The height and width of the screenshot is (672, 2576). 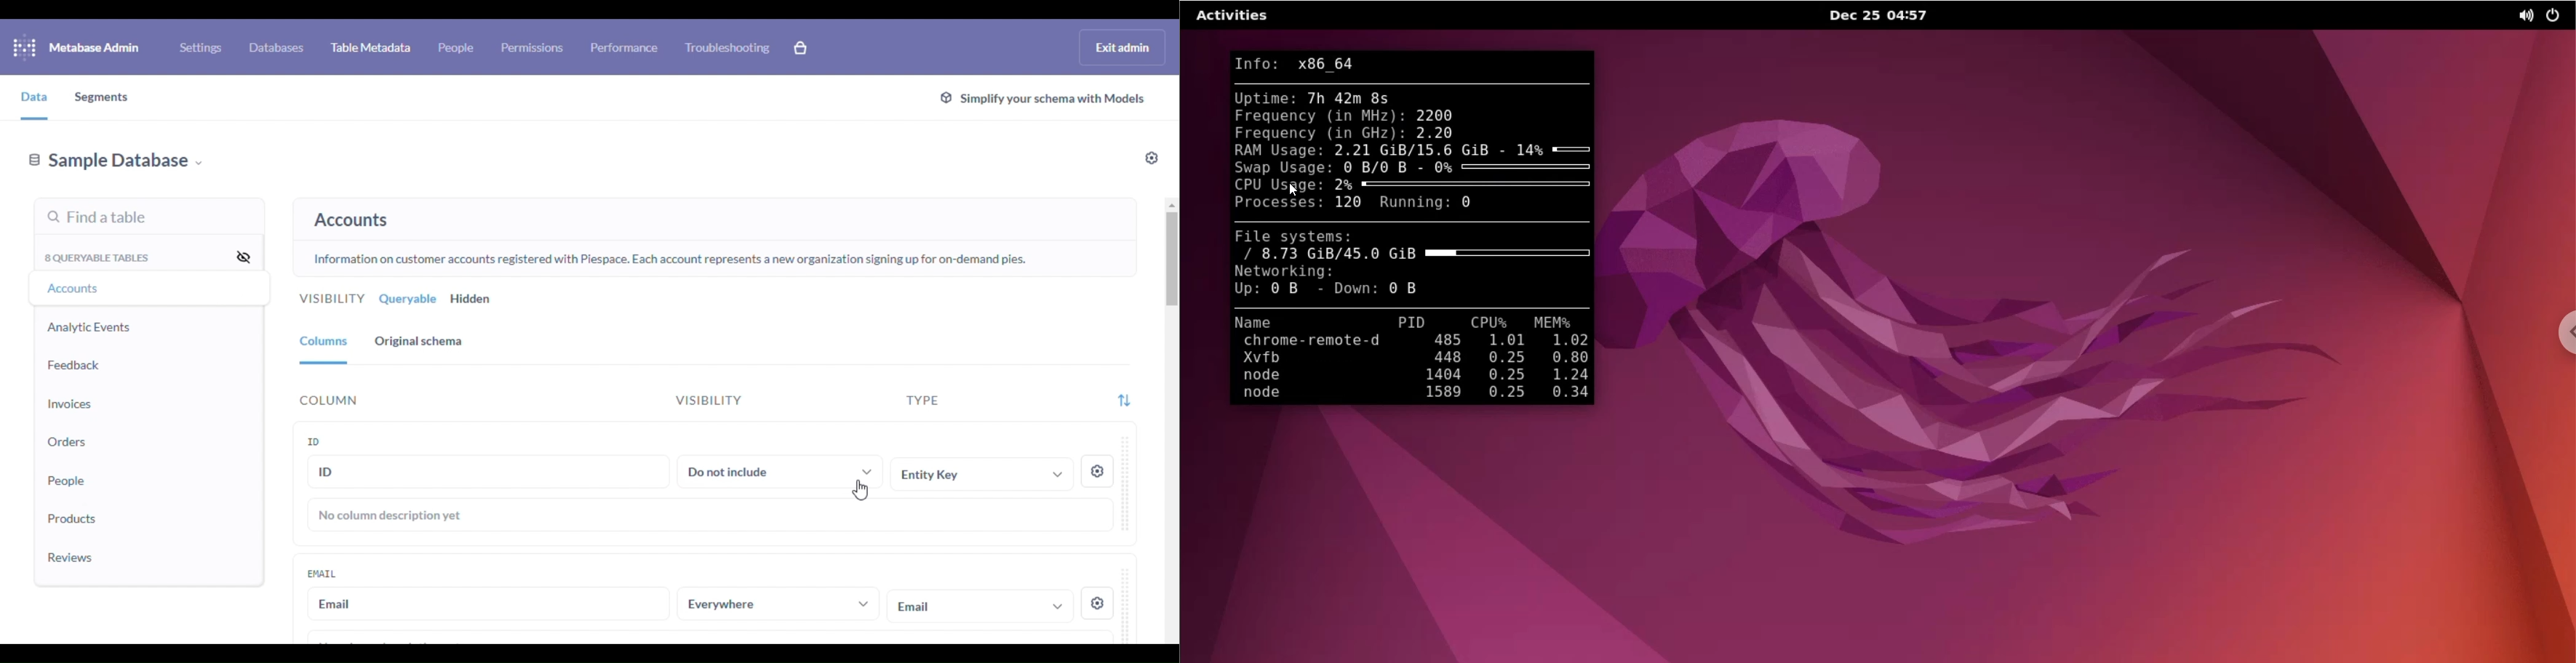 I want to click on visibility, so click(x=332, y=299).